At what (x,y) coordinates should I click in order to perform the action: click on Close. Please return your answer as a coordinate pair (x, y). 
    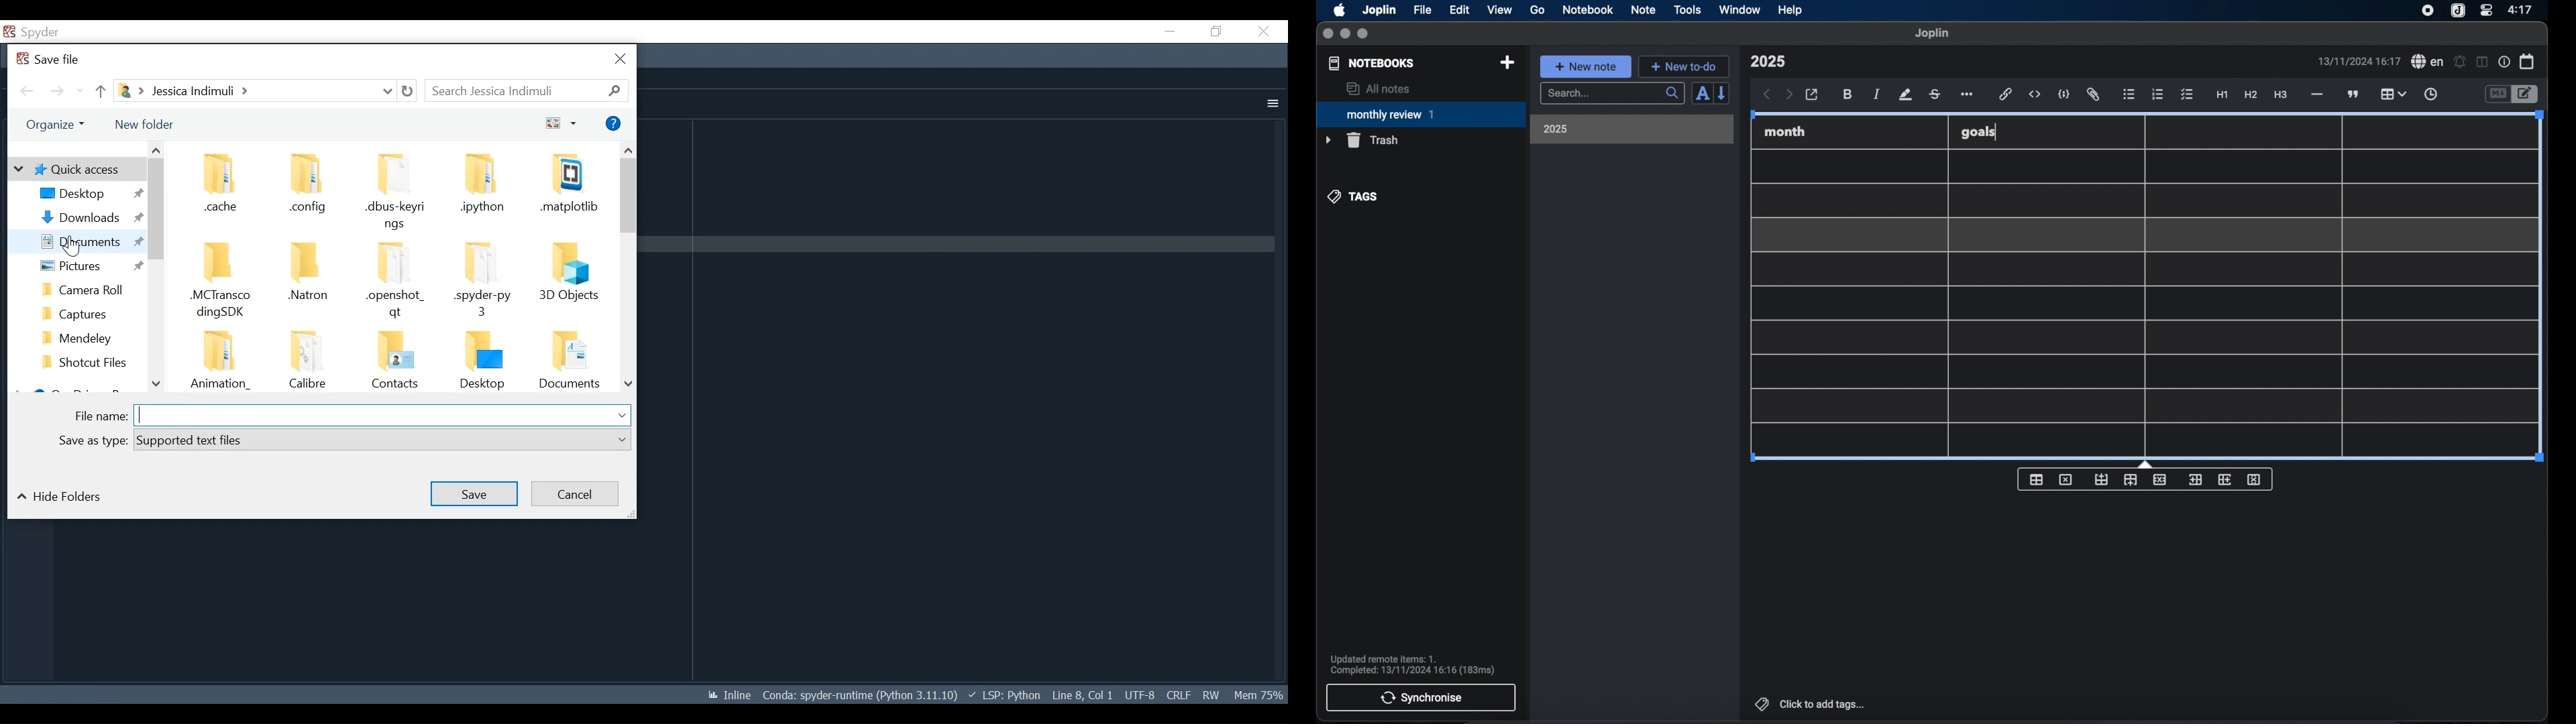
    Looking at the image, I should click on (623, 60).